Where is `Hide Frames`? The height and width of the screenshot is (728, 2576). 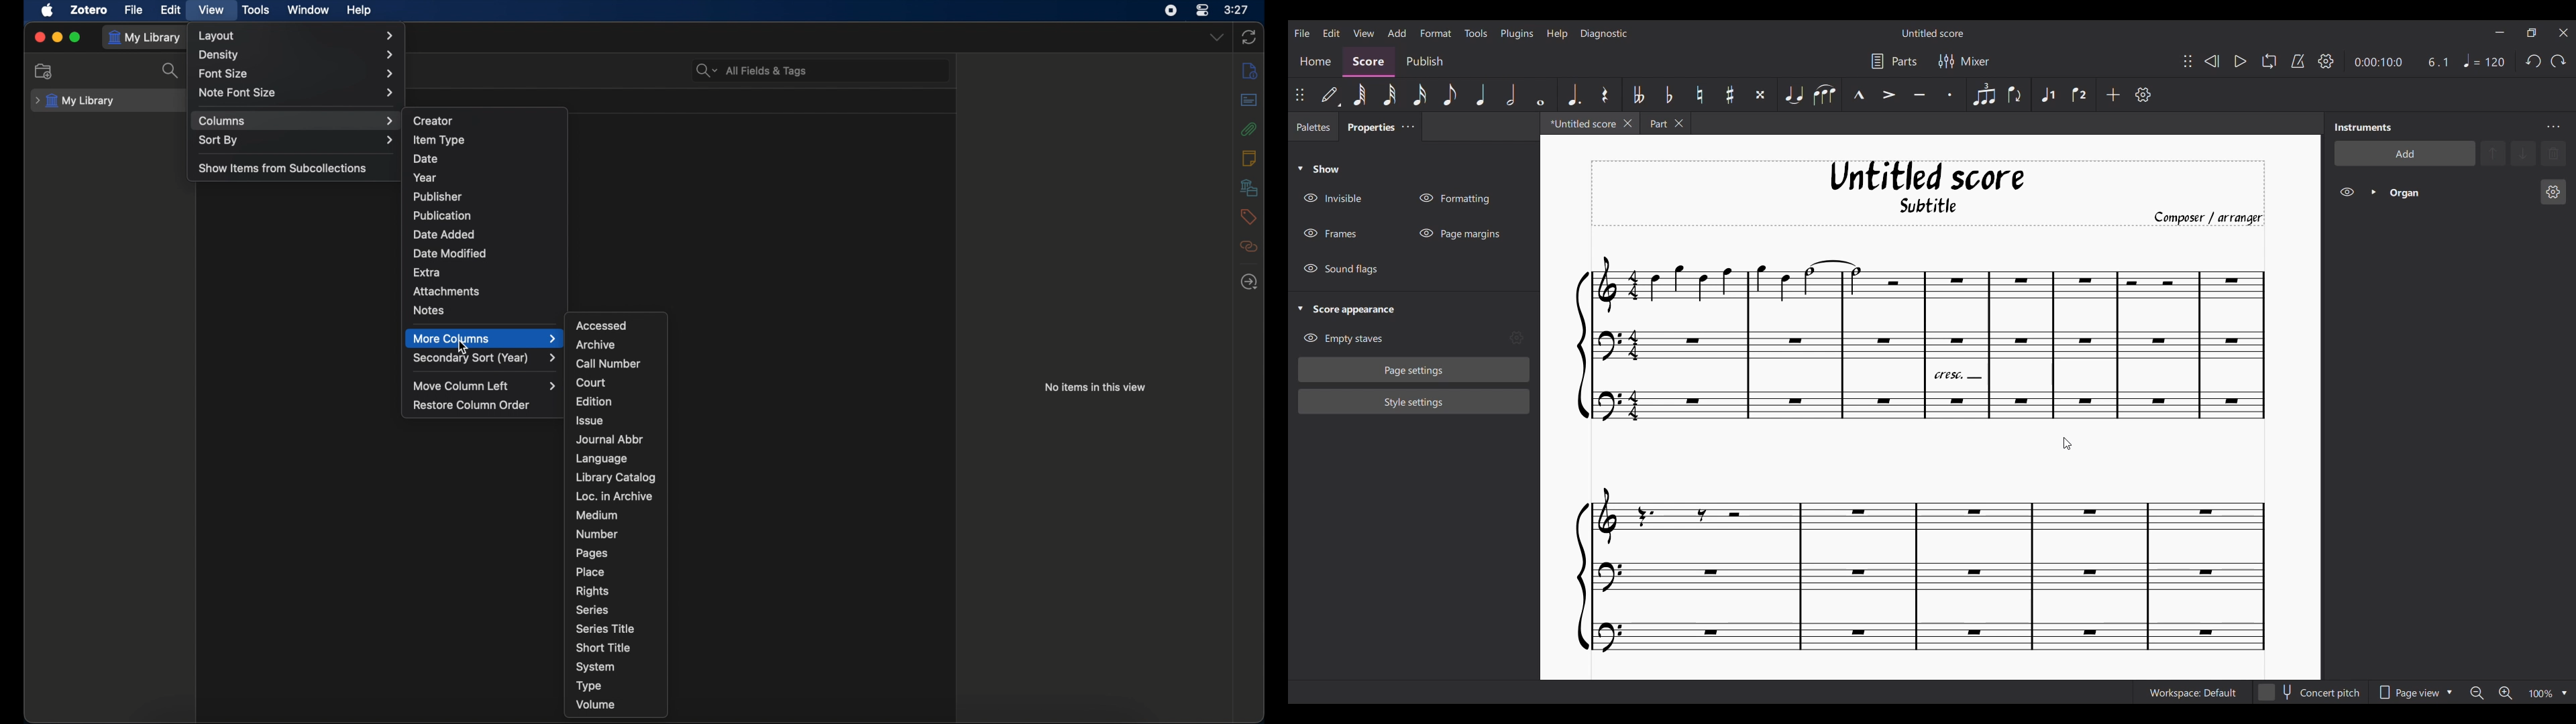 Hide Frames is located at coordinates (1330, 233).